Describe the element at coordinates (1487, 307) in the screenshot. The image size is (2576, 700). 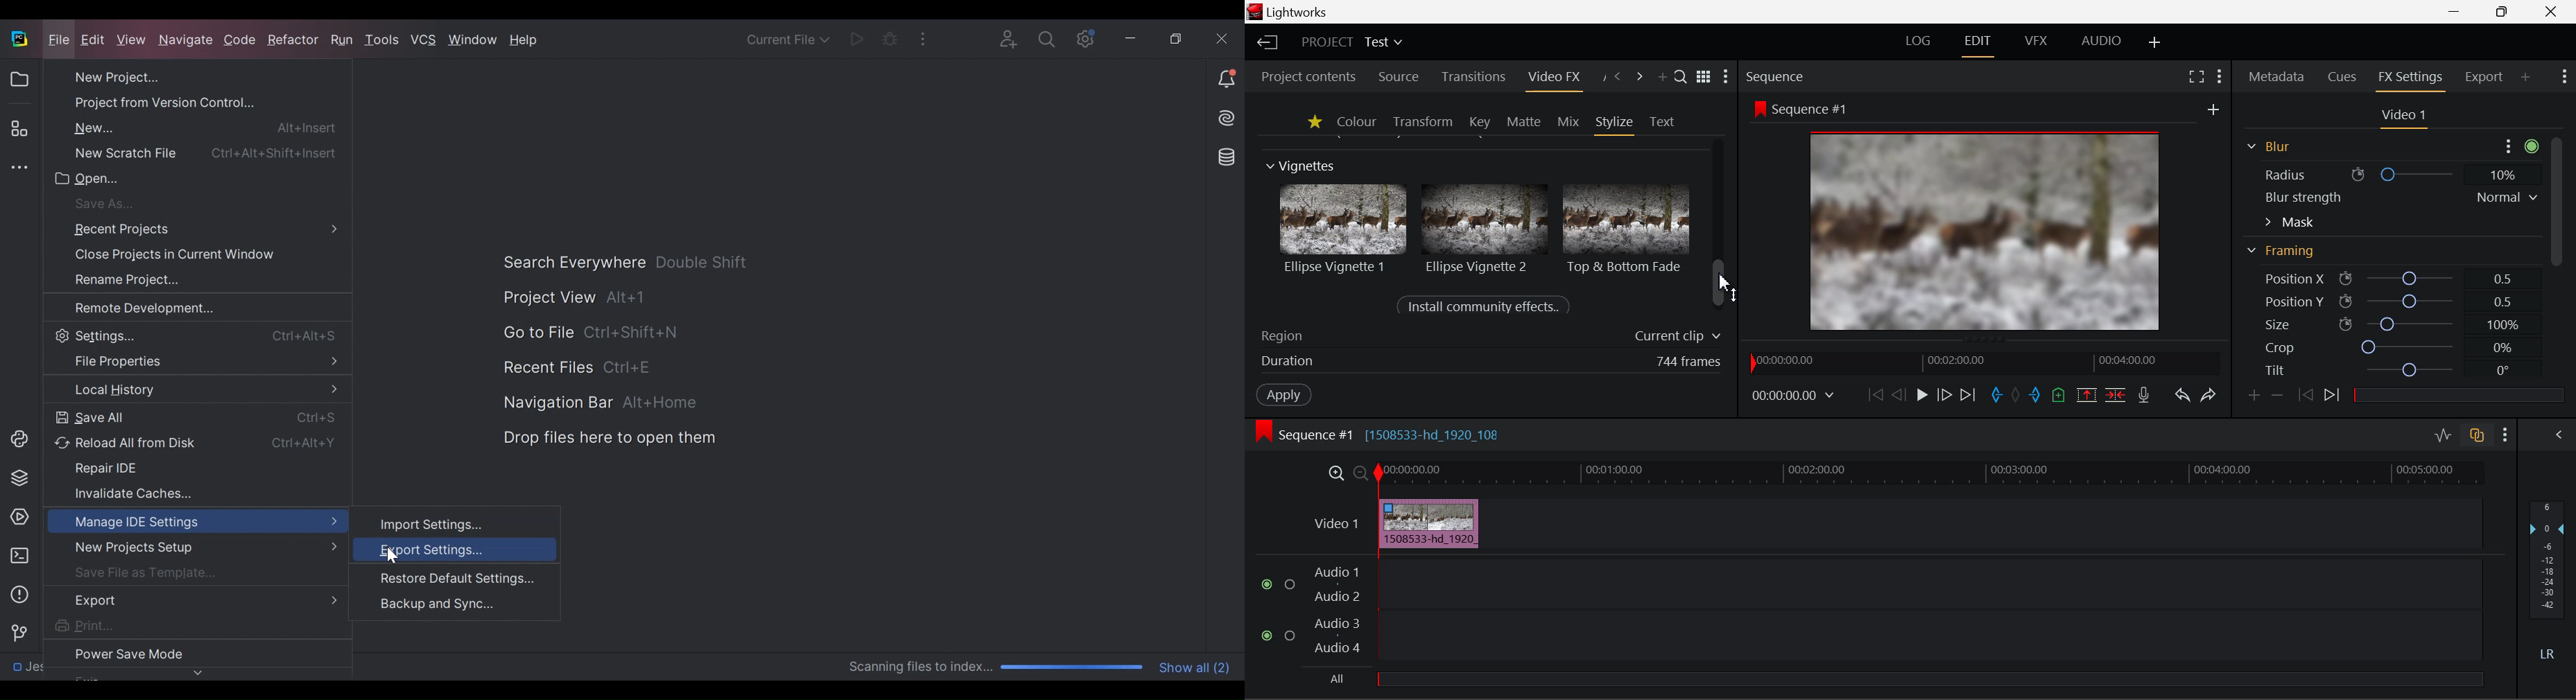
I see `Install community effects` at that location.